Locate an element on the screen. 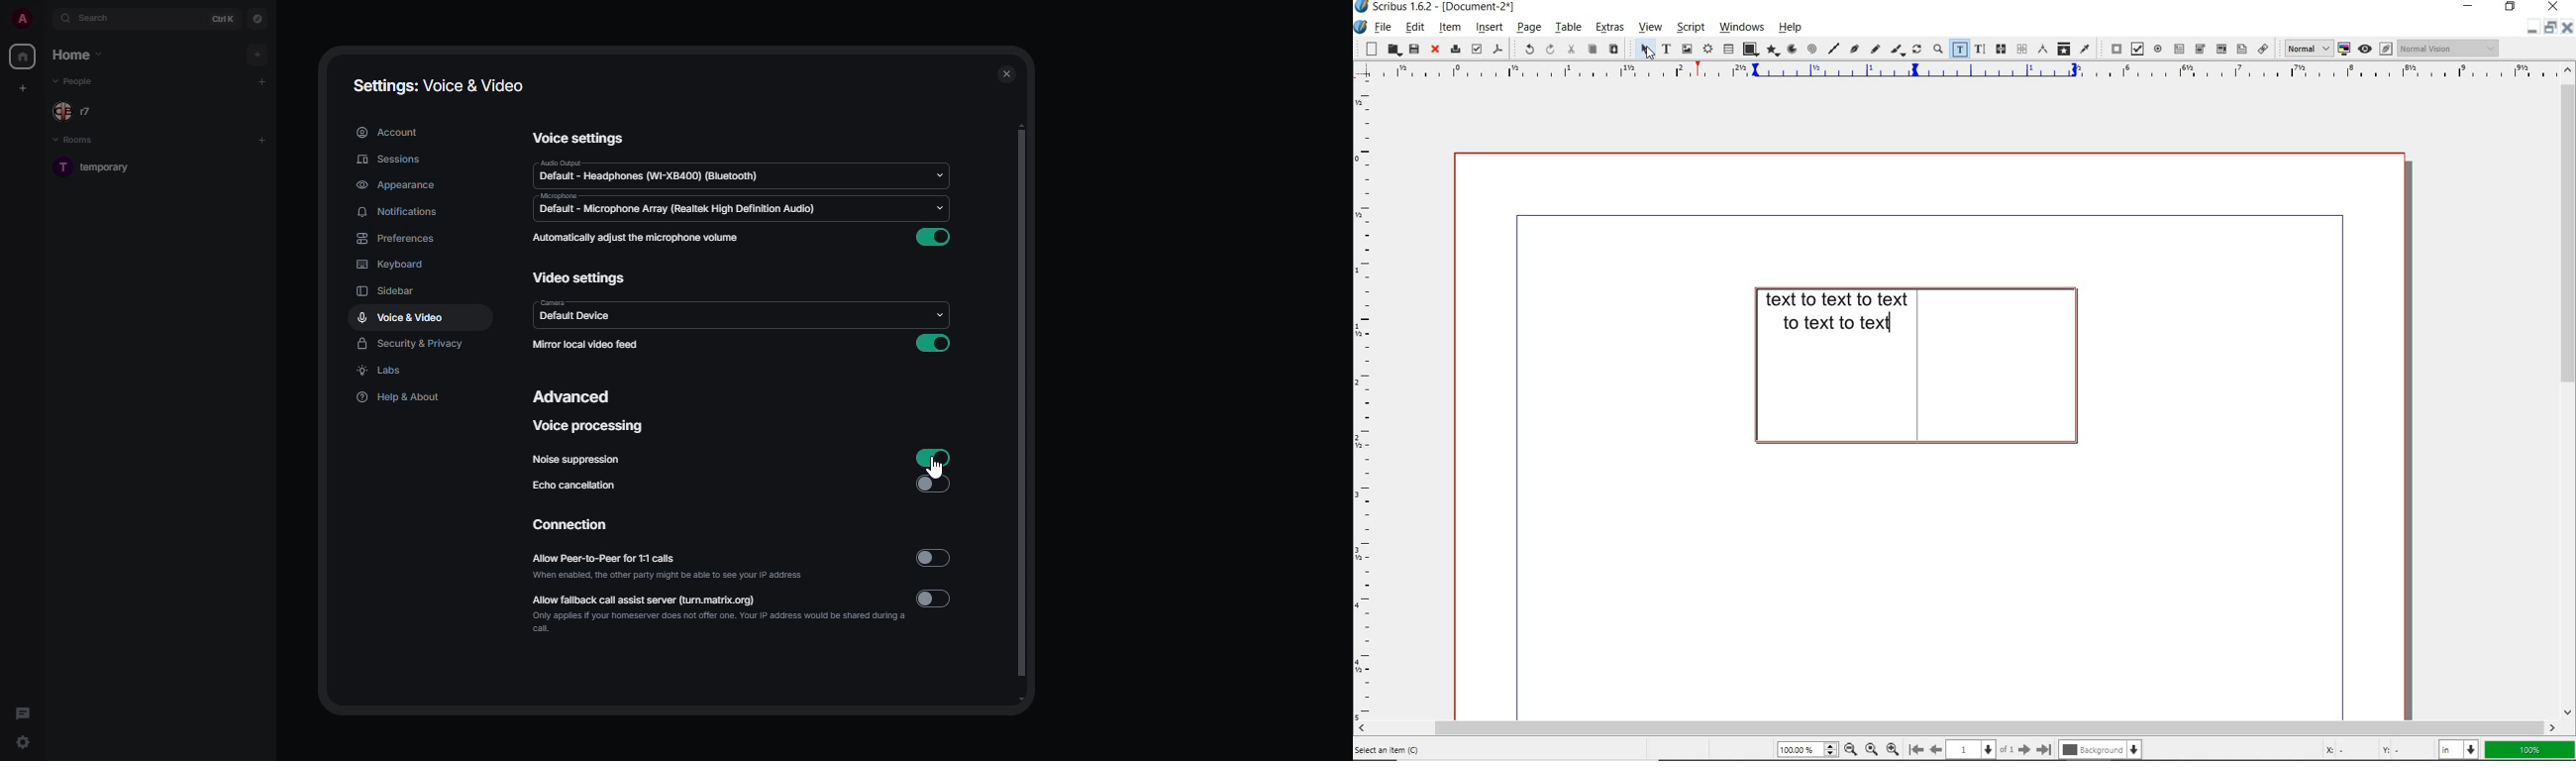  file is located at coordinates (1381, 28).